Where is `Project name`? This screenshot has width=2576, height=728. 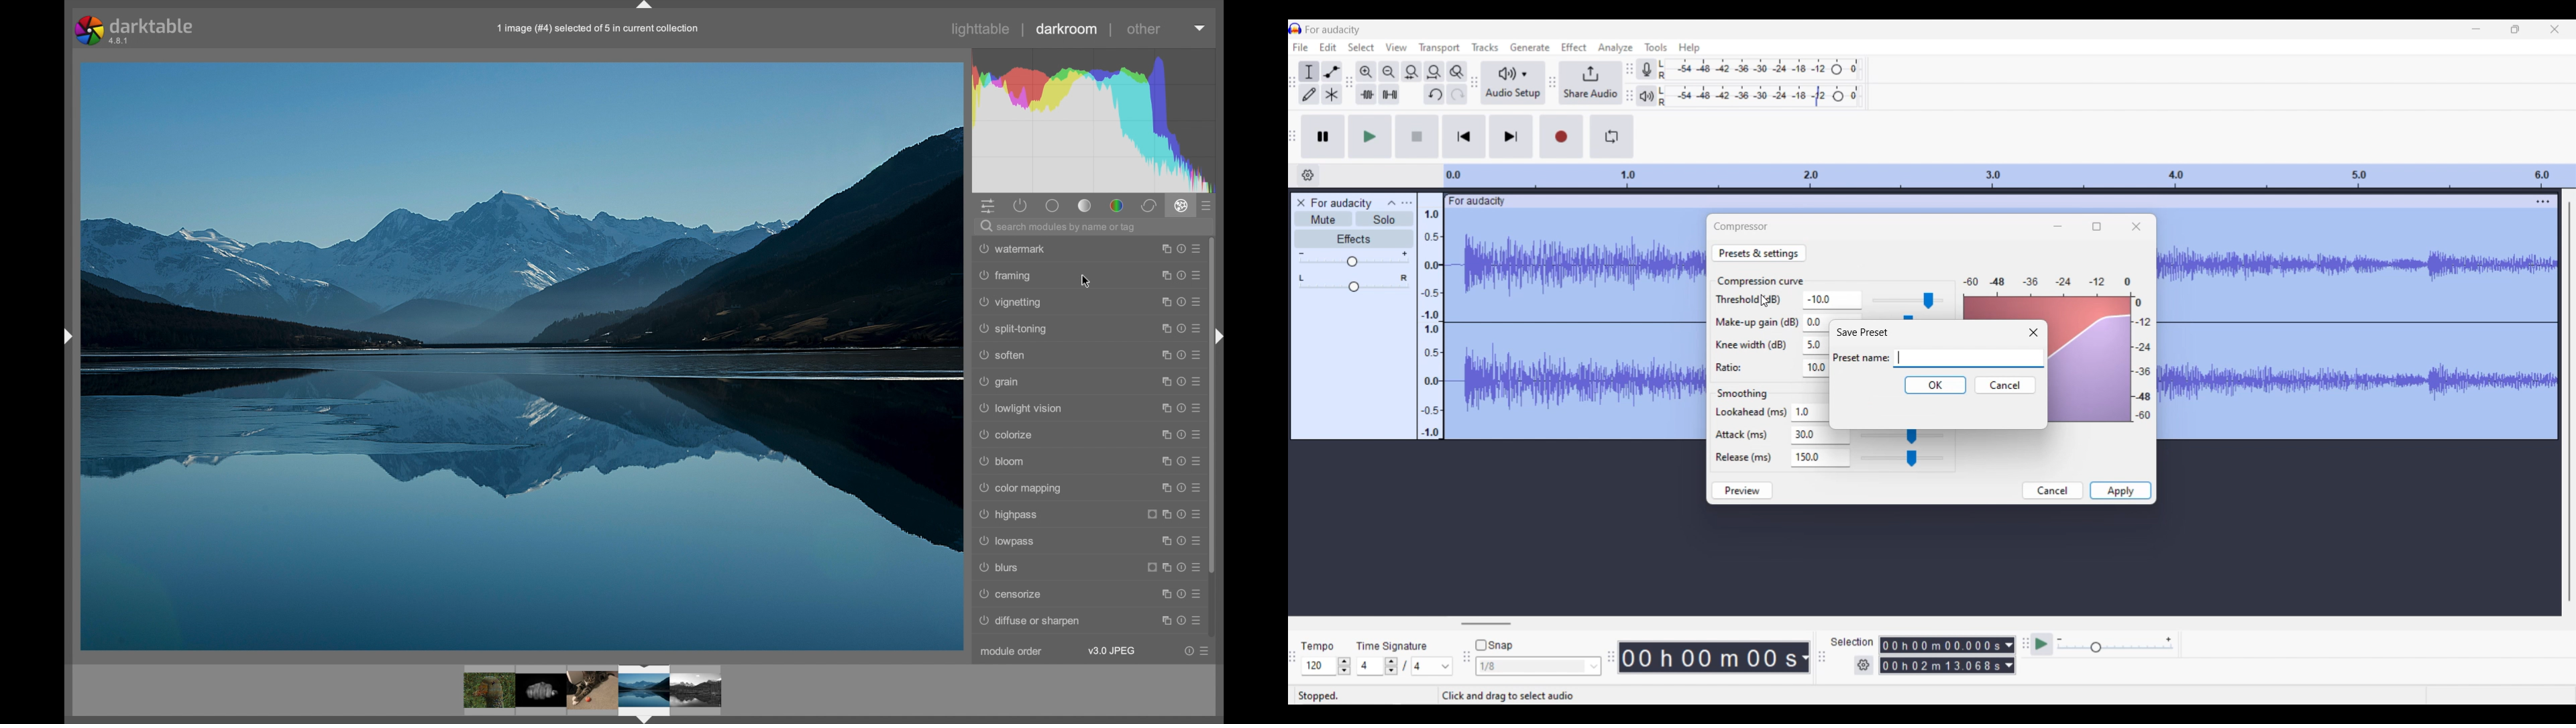
Project name is located at coordinates (1342, 203).